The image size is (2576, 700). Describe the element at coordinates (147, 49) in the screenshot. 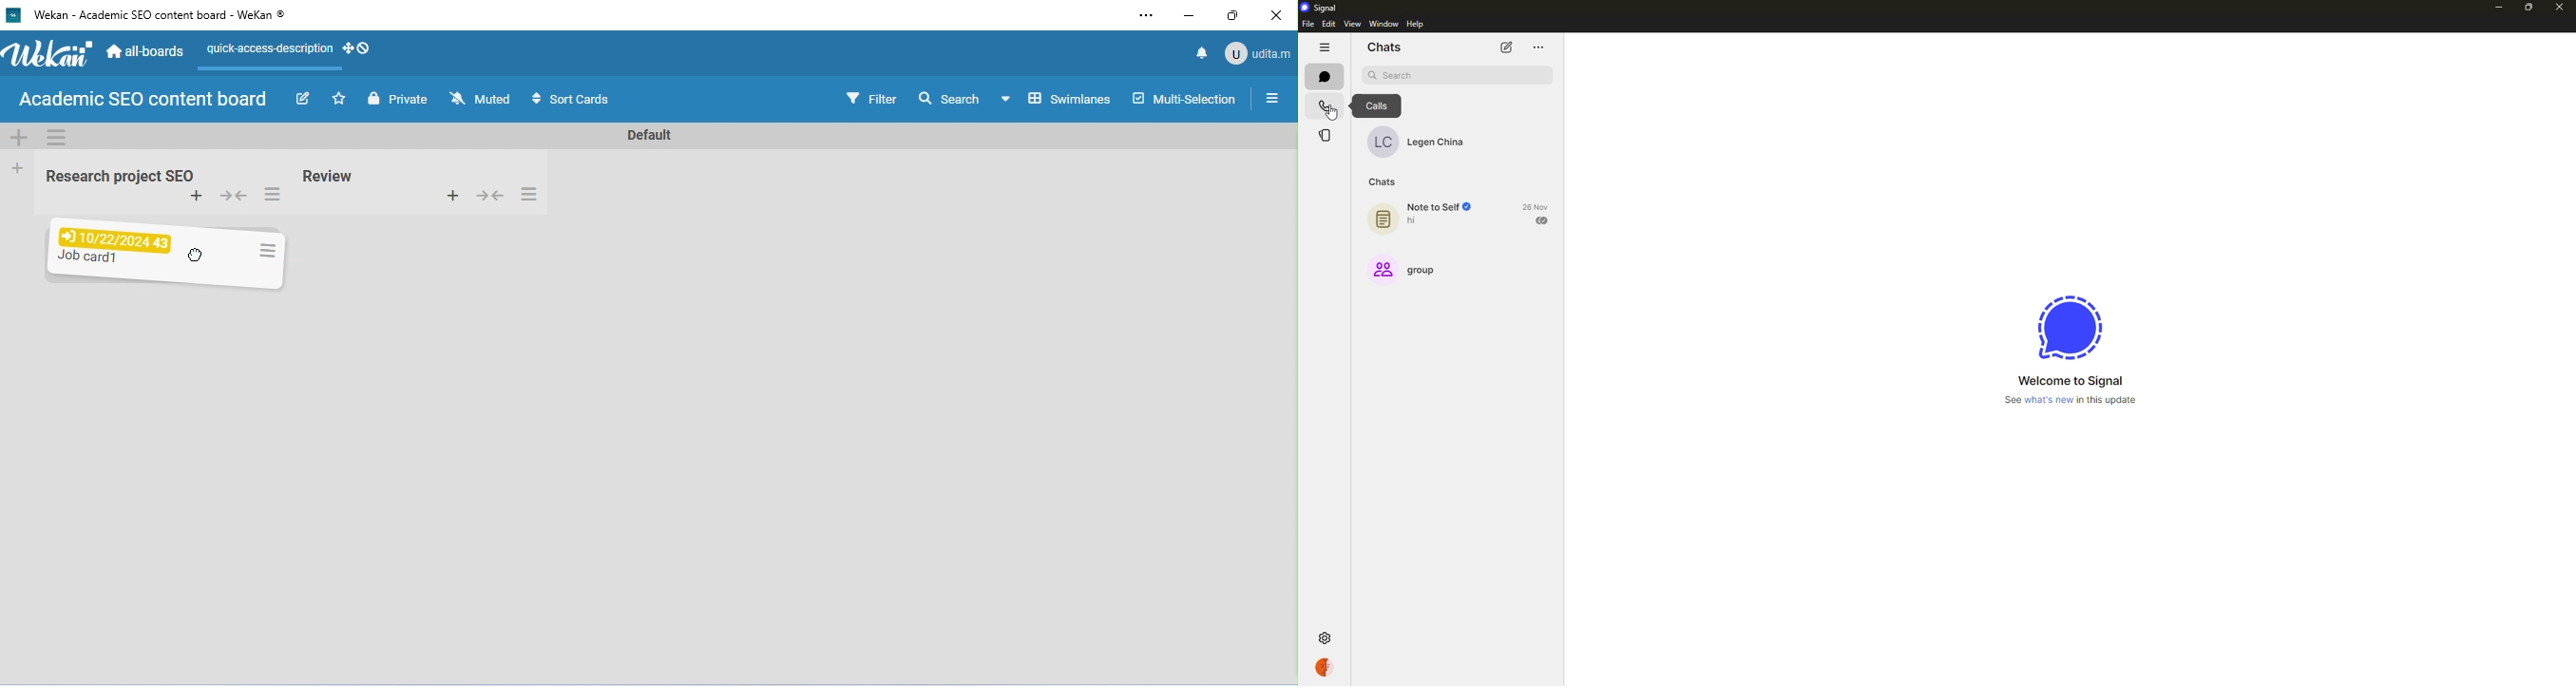

I see `all boards` at that location.